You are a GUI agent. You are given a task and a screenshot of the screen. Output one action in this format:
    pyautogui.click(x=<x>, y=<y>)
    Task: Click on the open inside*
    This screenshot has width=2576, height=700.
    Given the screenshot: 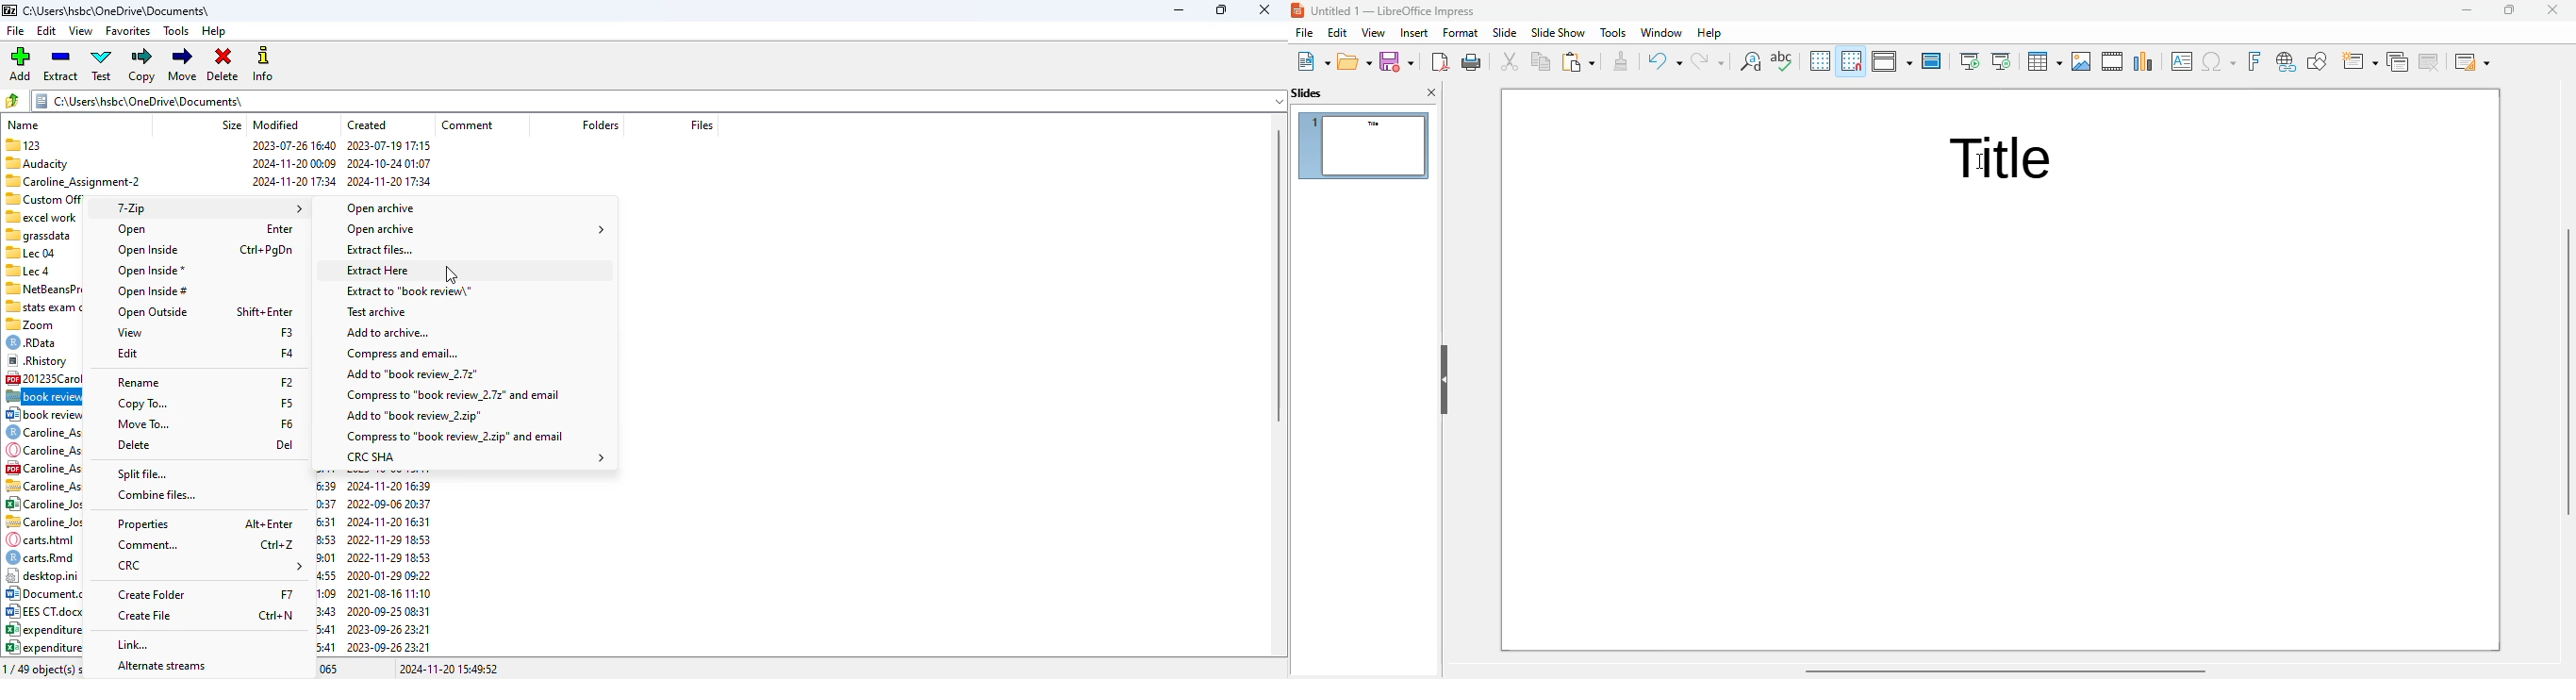 What is the action you would take?
    pyautogui.click(x=149, y=271)
    